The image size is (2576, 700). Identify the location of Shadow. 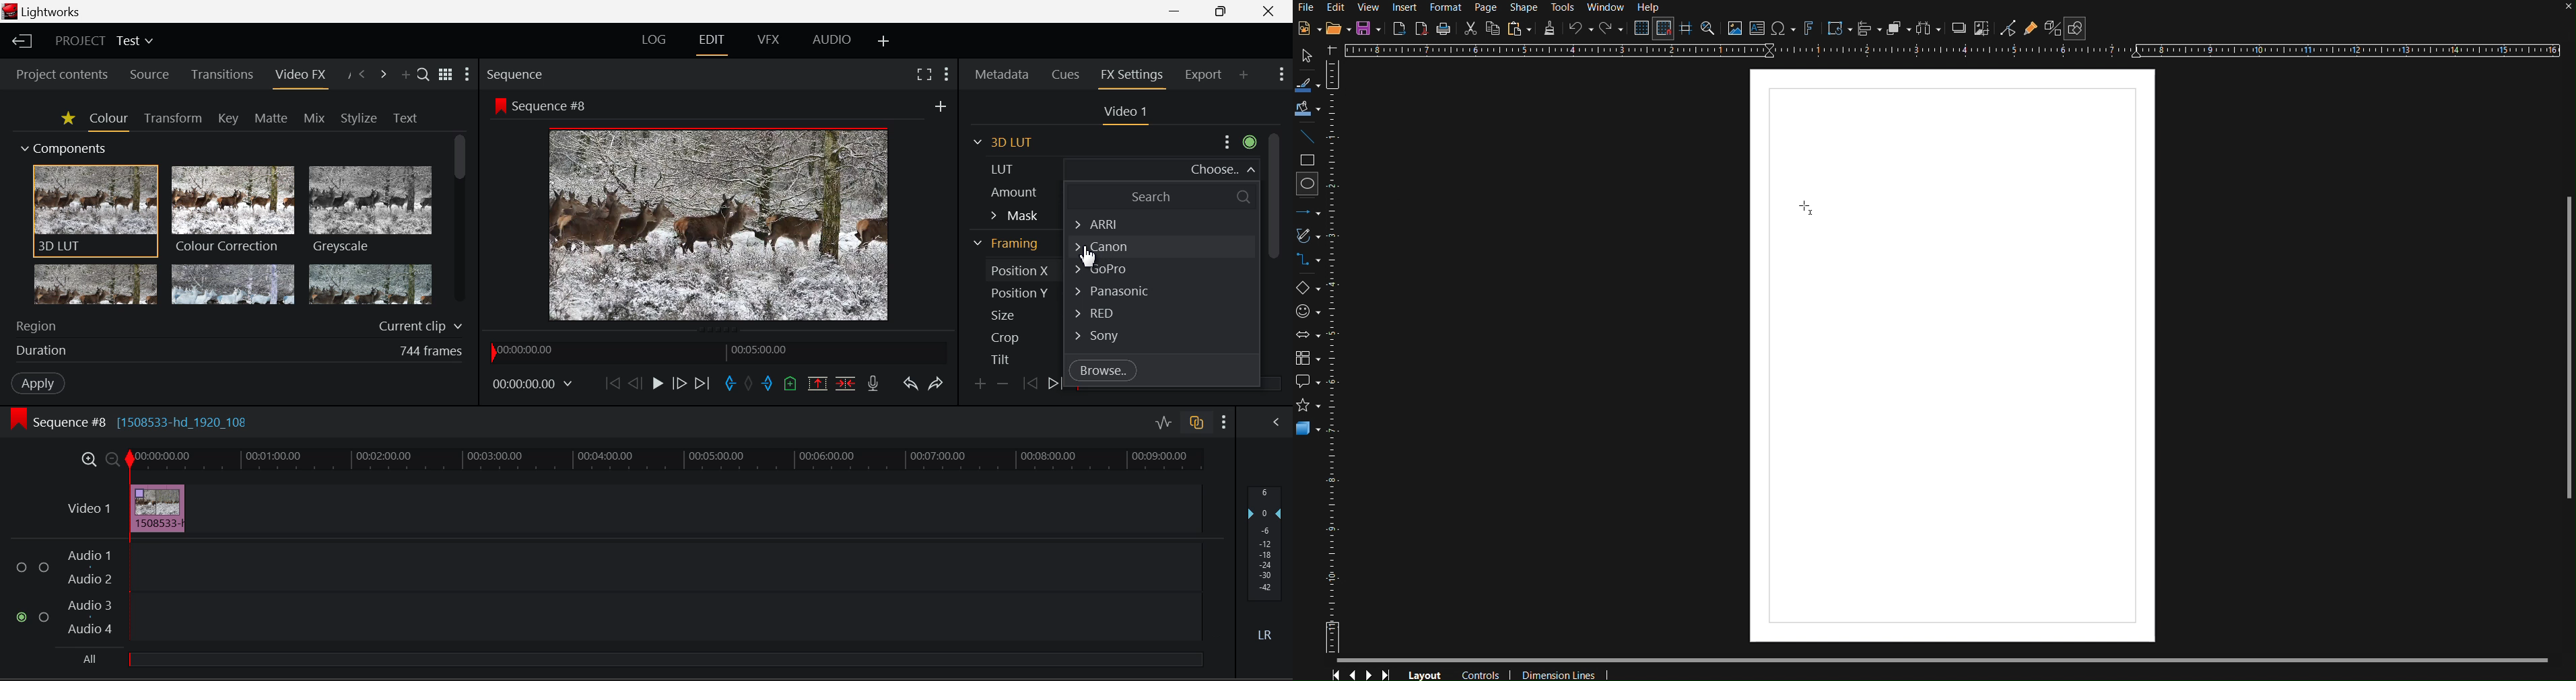
(1956, 30).